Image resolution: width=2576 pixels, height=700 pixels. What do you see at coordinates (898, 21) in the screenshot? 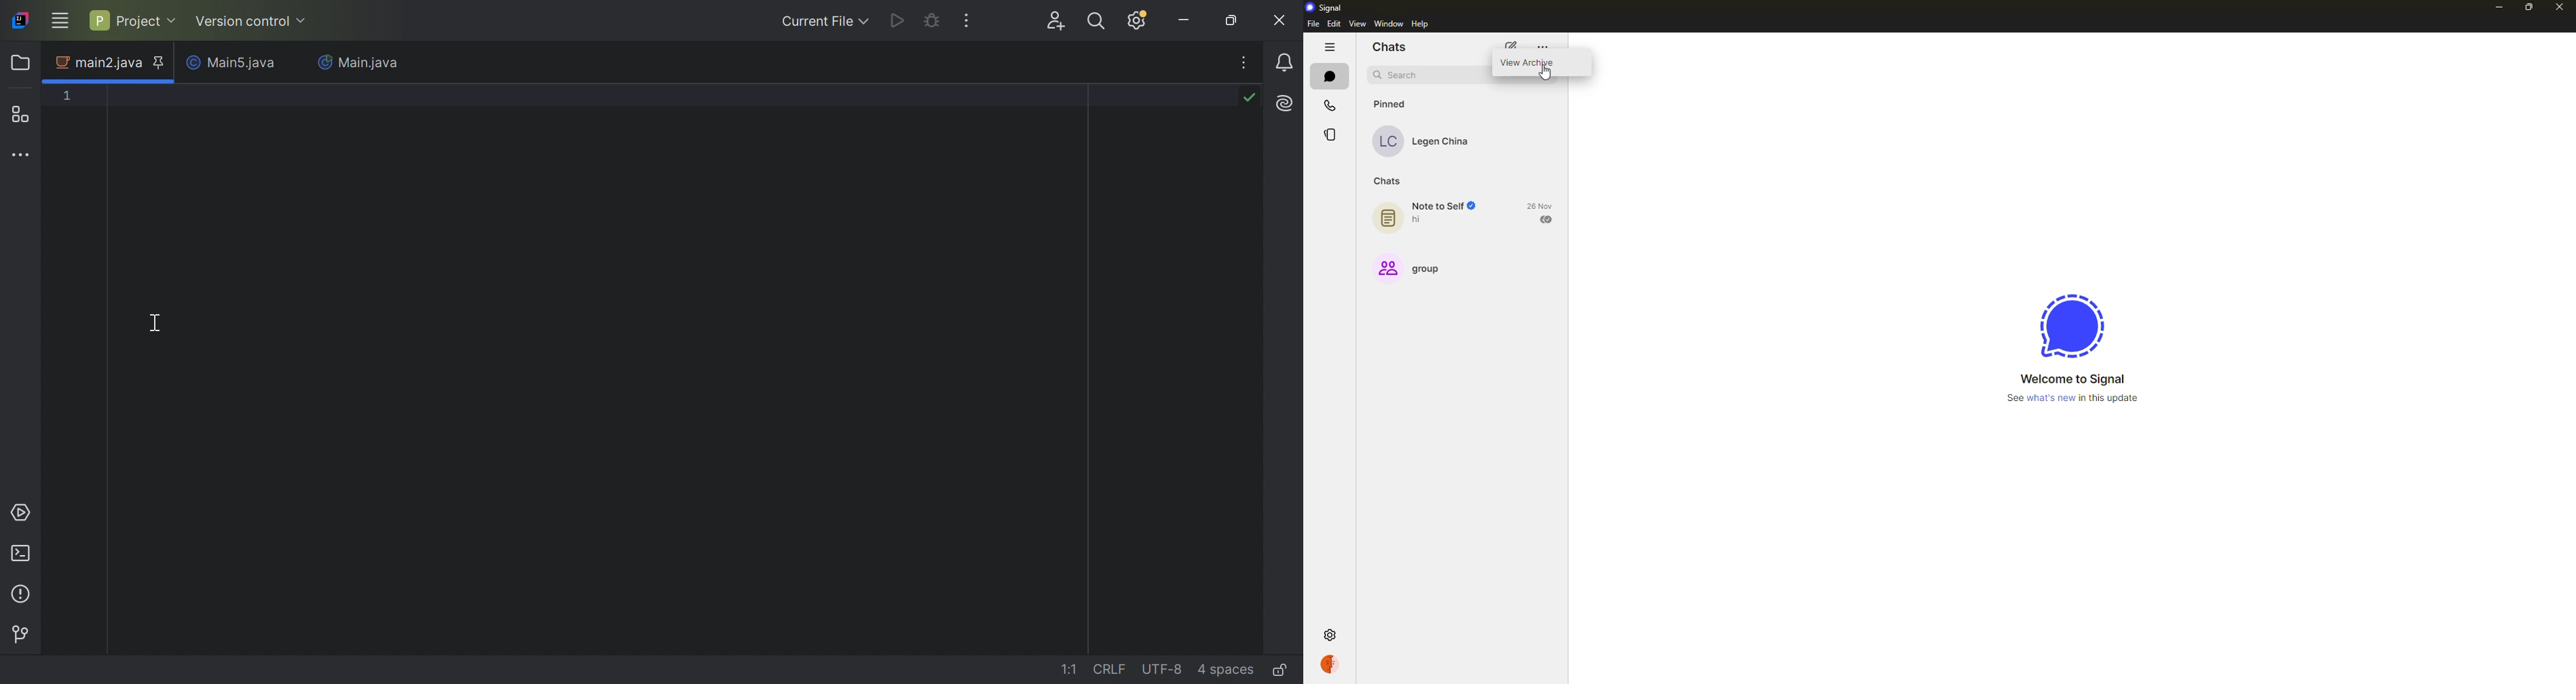
I see `Run` at bounding box center [898, 21].